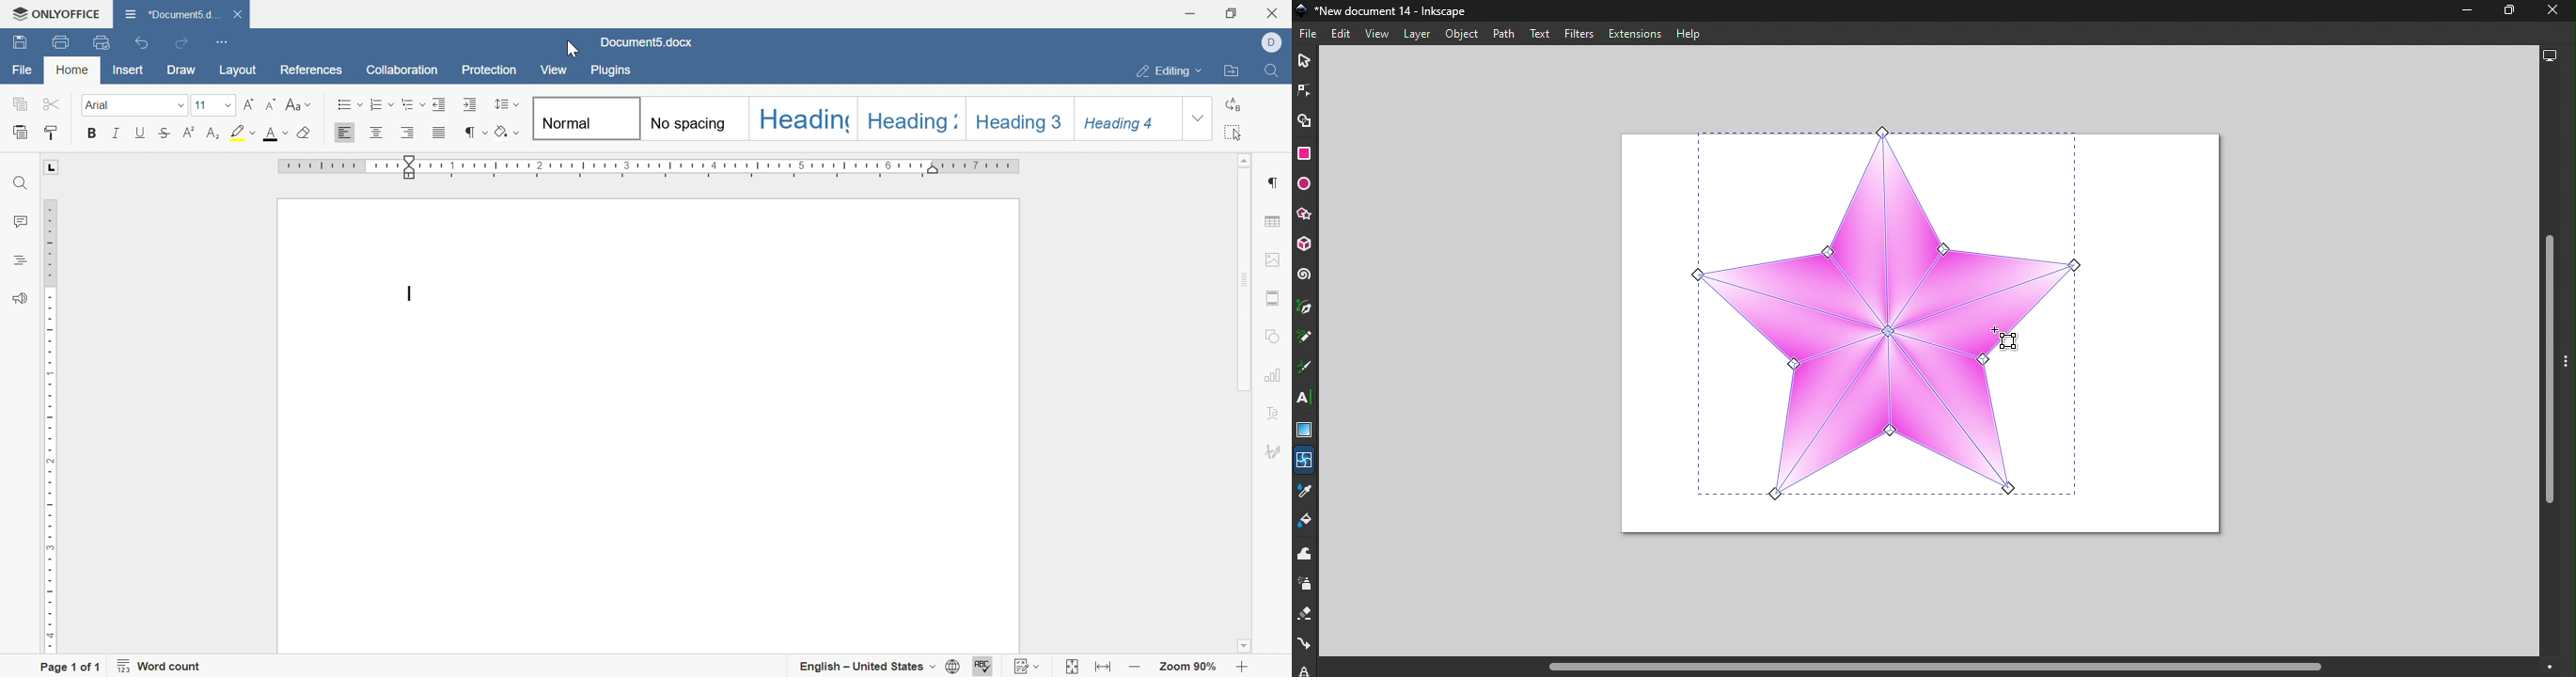 The height and width of the screenshot is (700, 2576). What do you see at coordinates (1275, 451) in the screenshot?
I see `signature settings` at bounding box center [1275, 451].